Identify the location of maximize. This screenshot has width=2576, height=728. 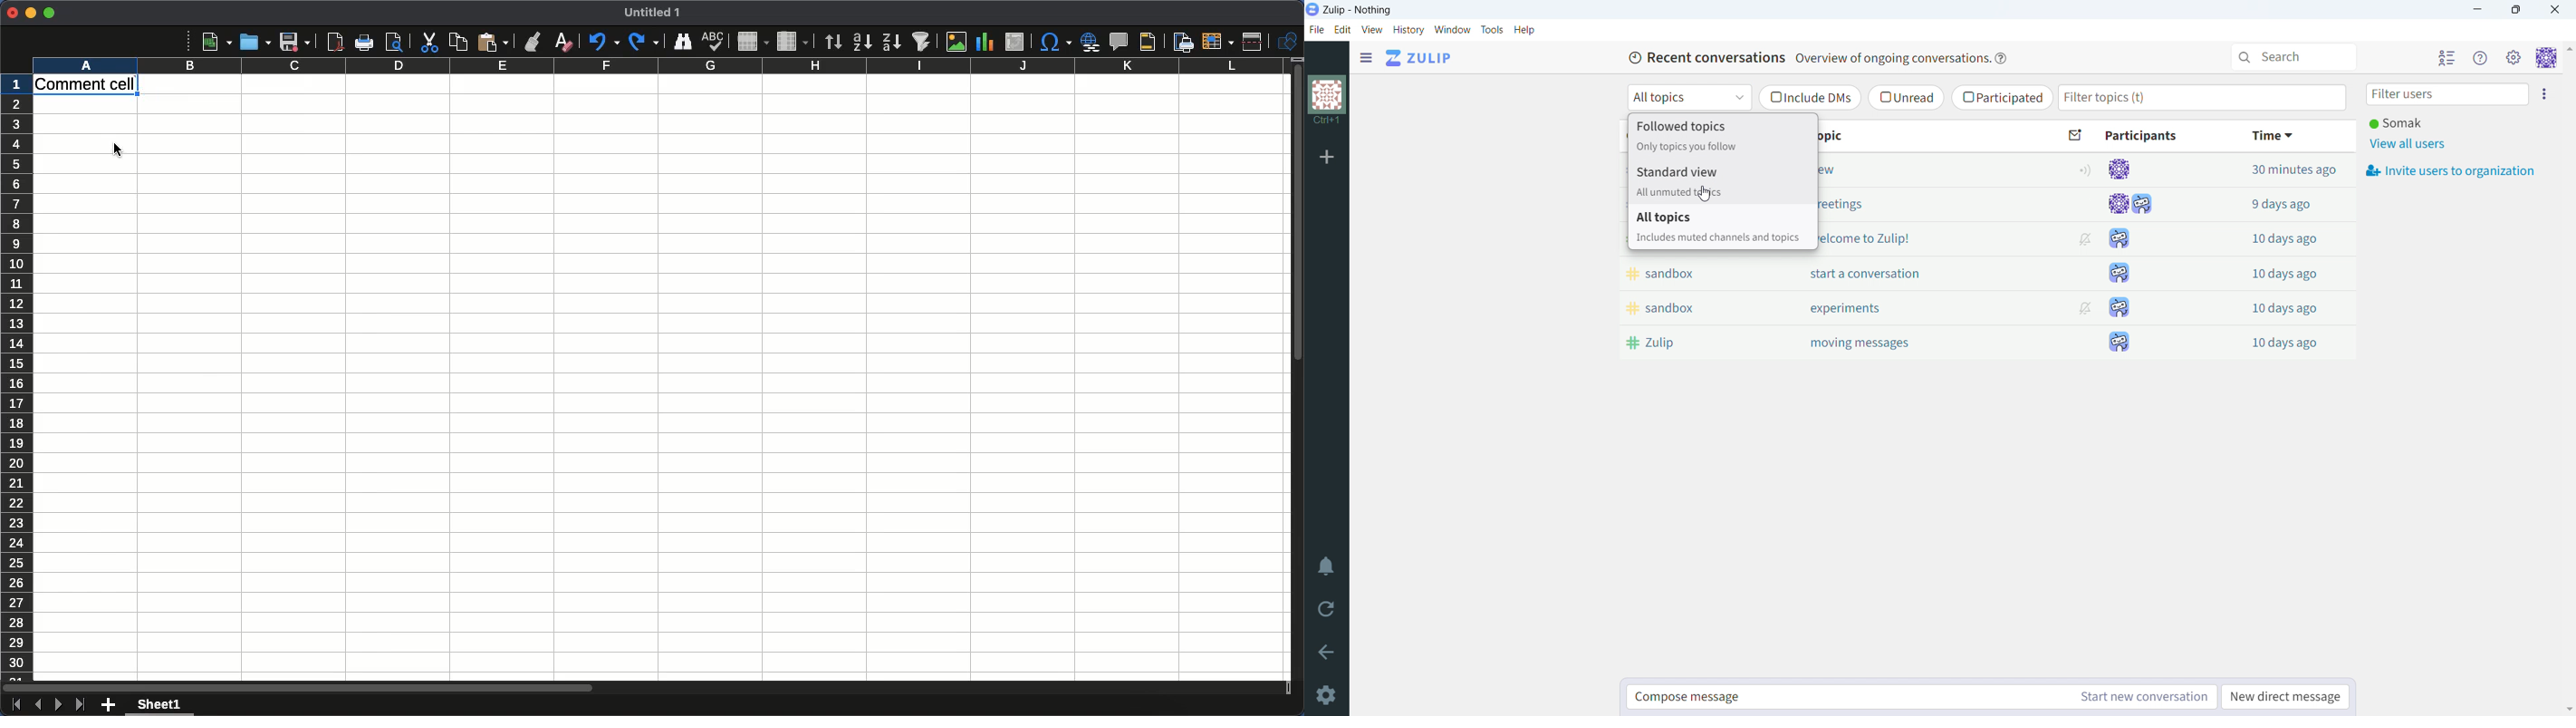
(2518, 9).